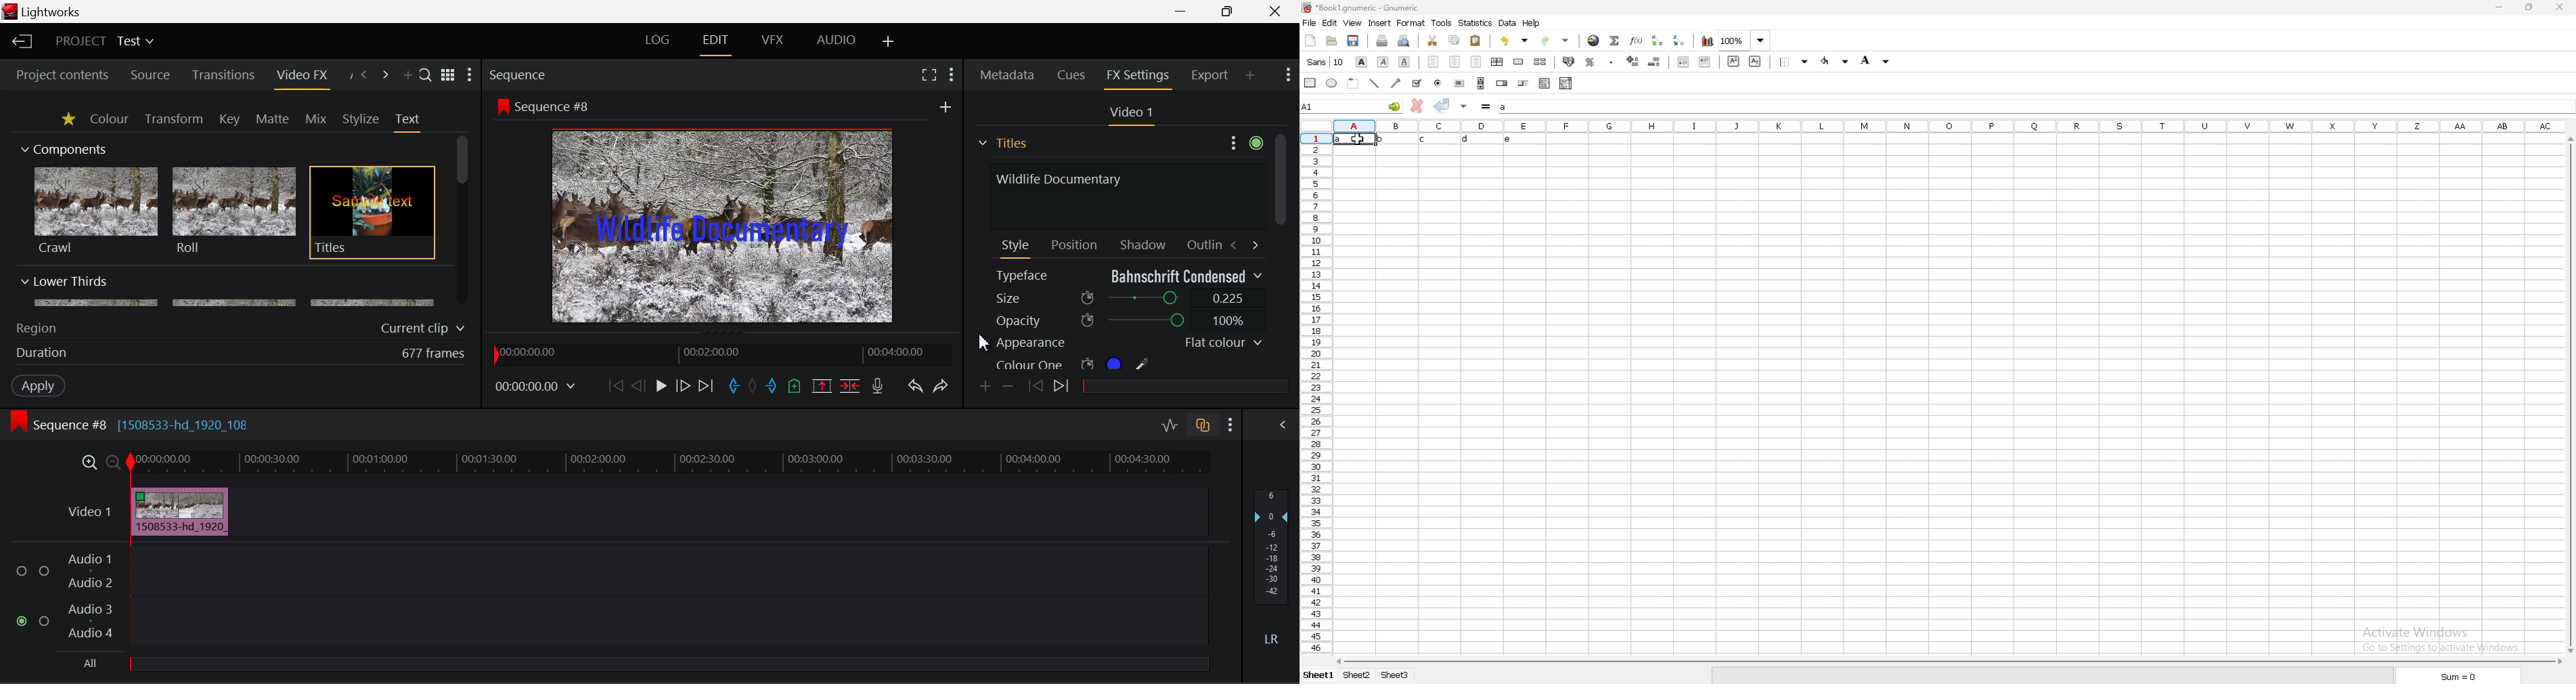 Image resolution: width=2576 pixels, height=700 pixels. I want to click on Restore Down, so click(1182, 9).